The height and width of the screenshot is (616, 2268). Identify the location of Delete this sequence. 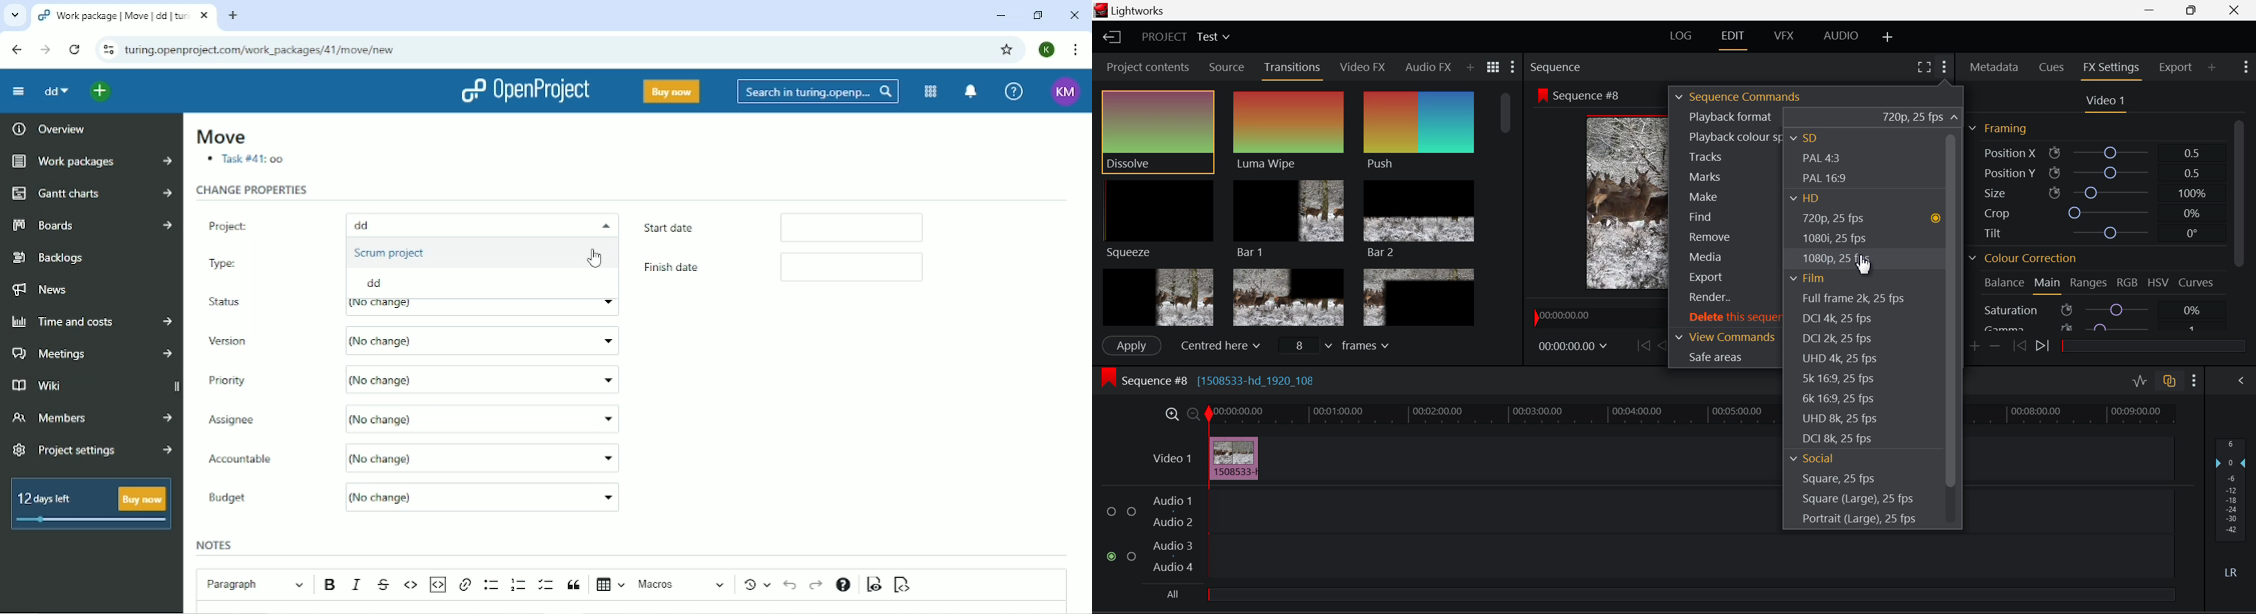
(1728, 318).